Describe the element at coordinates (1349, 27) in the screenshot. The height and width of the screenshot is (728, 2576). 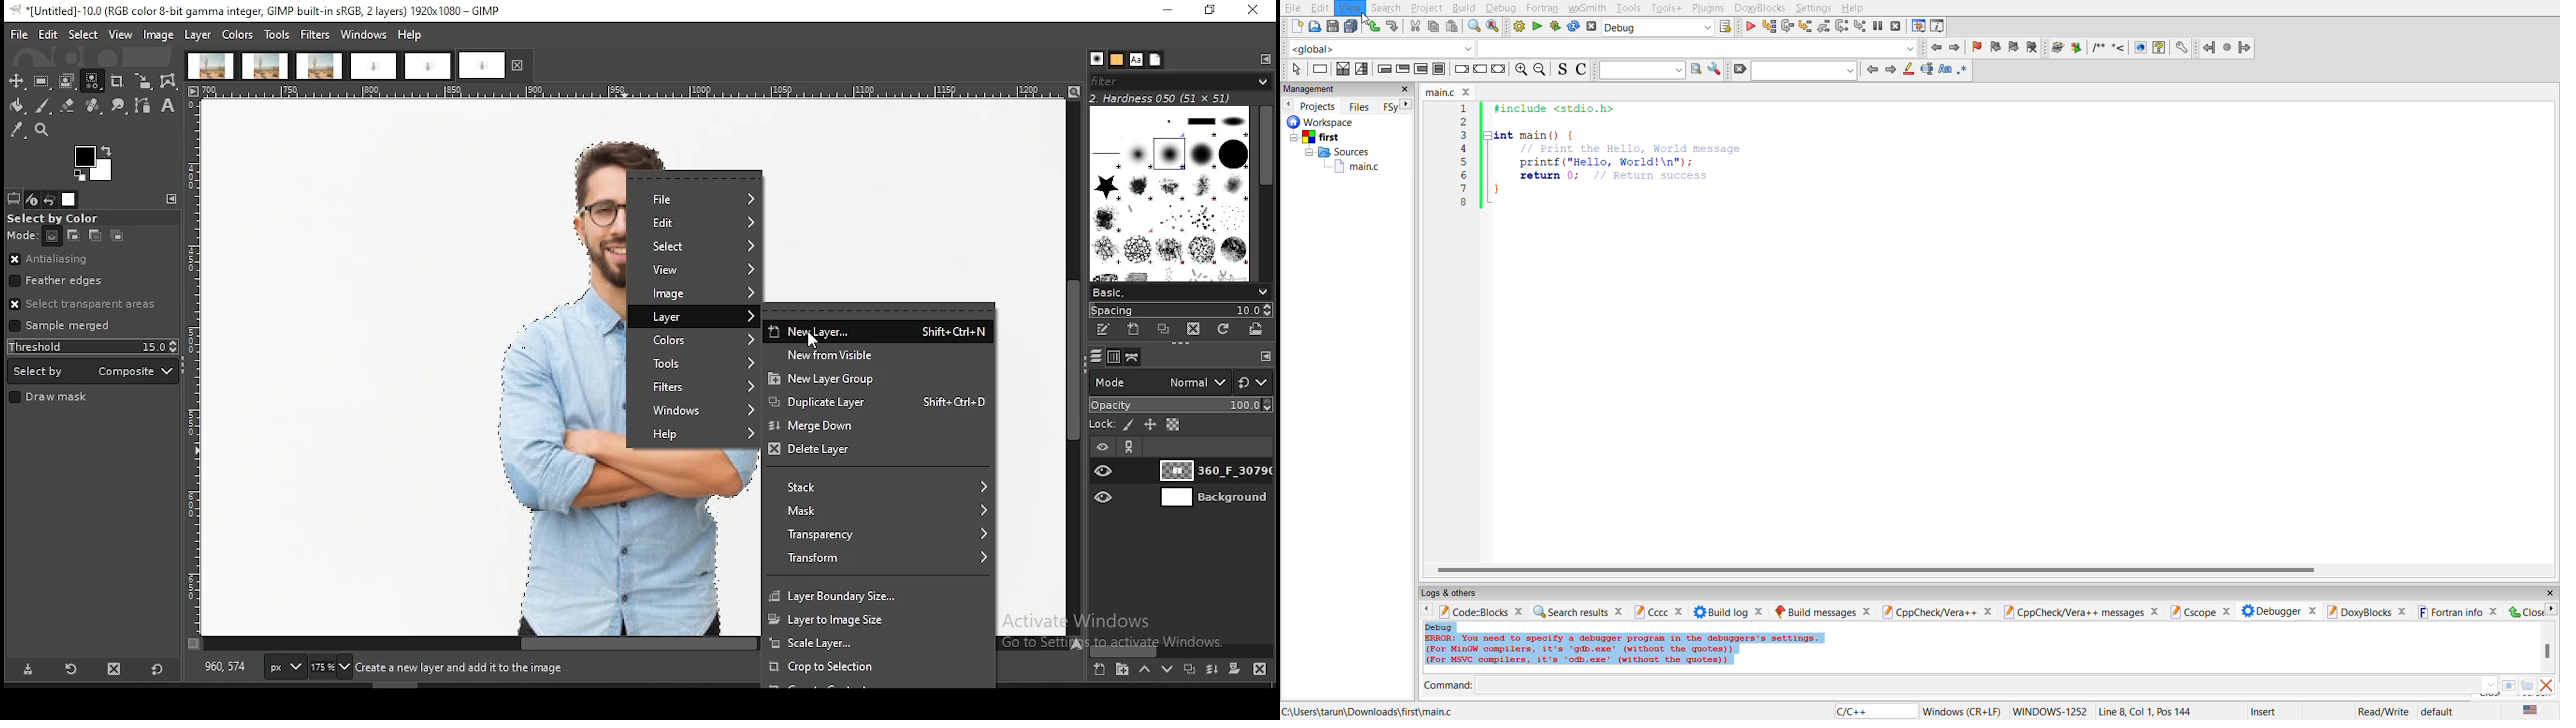
I see `save all` at that location.